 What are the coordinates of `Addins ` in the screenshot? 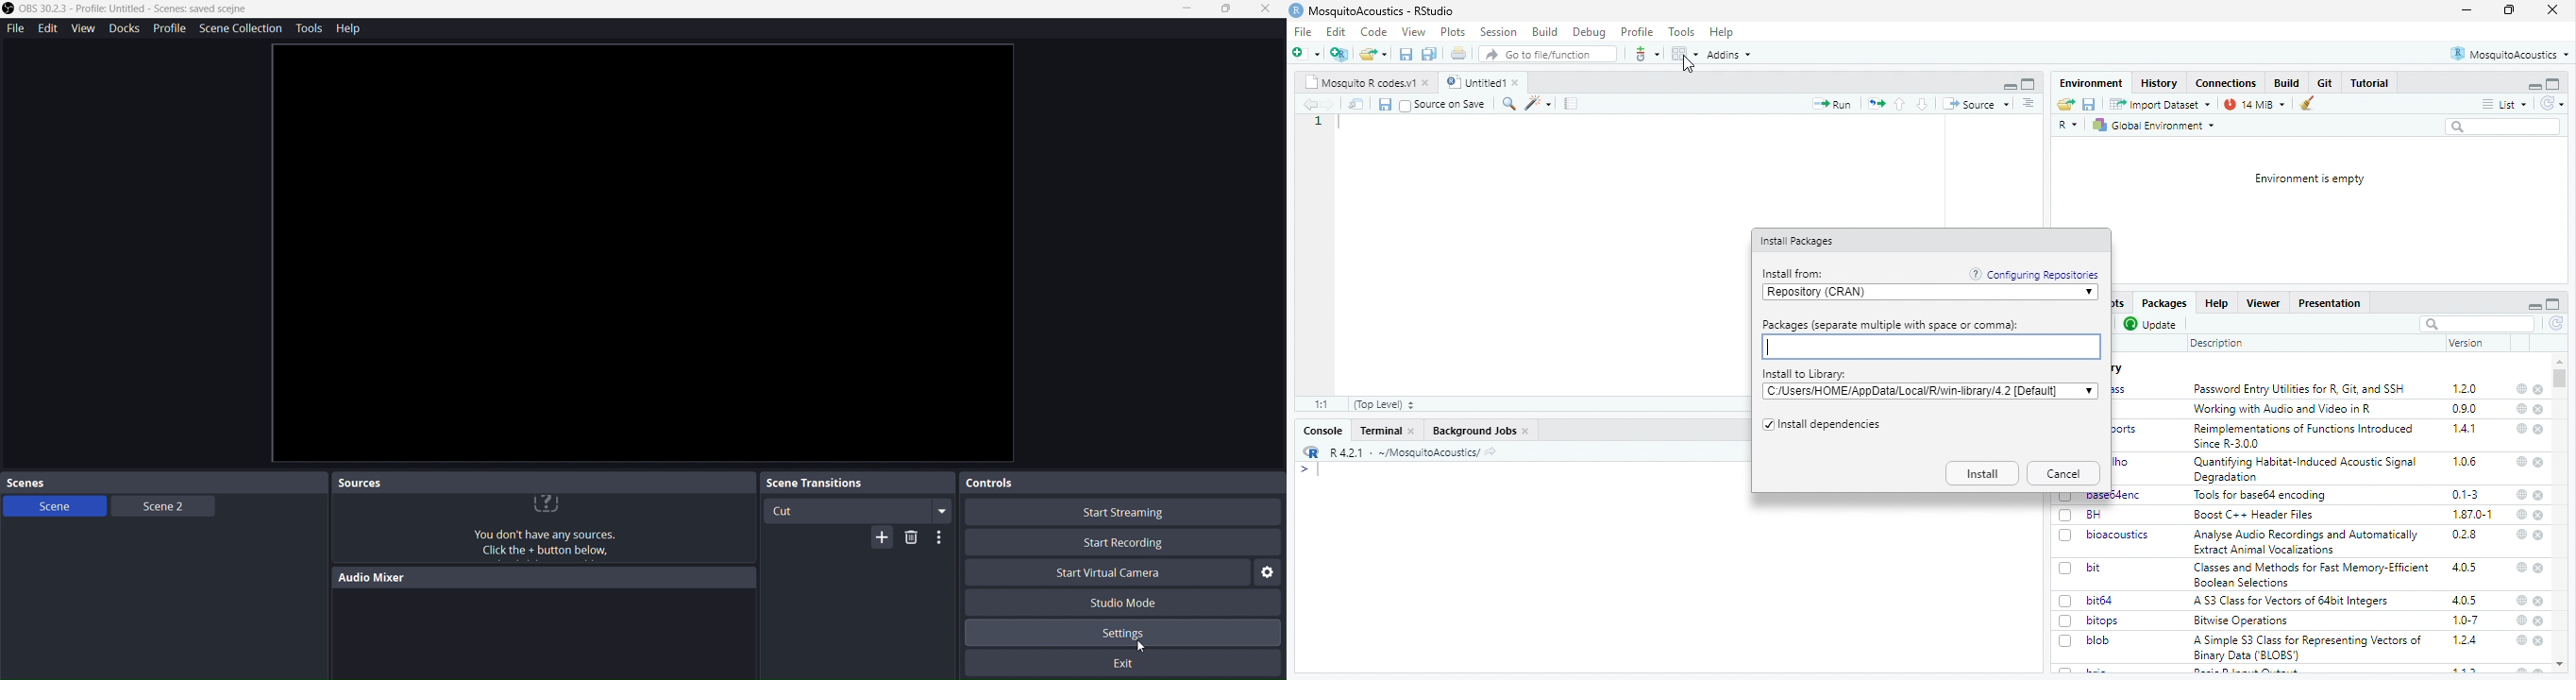 It's located at (1728, 55).